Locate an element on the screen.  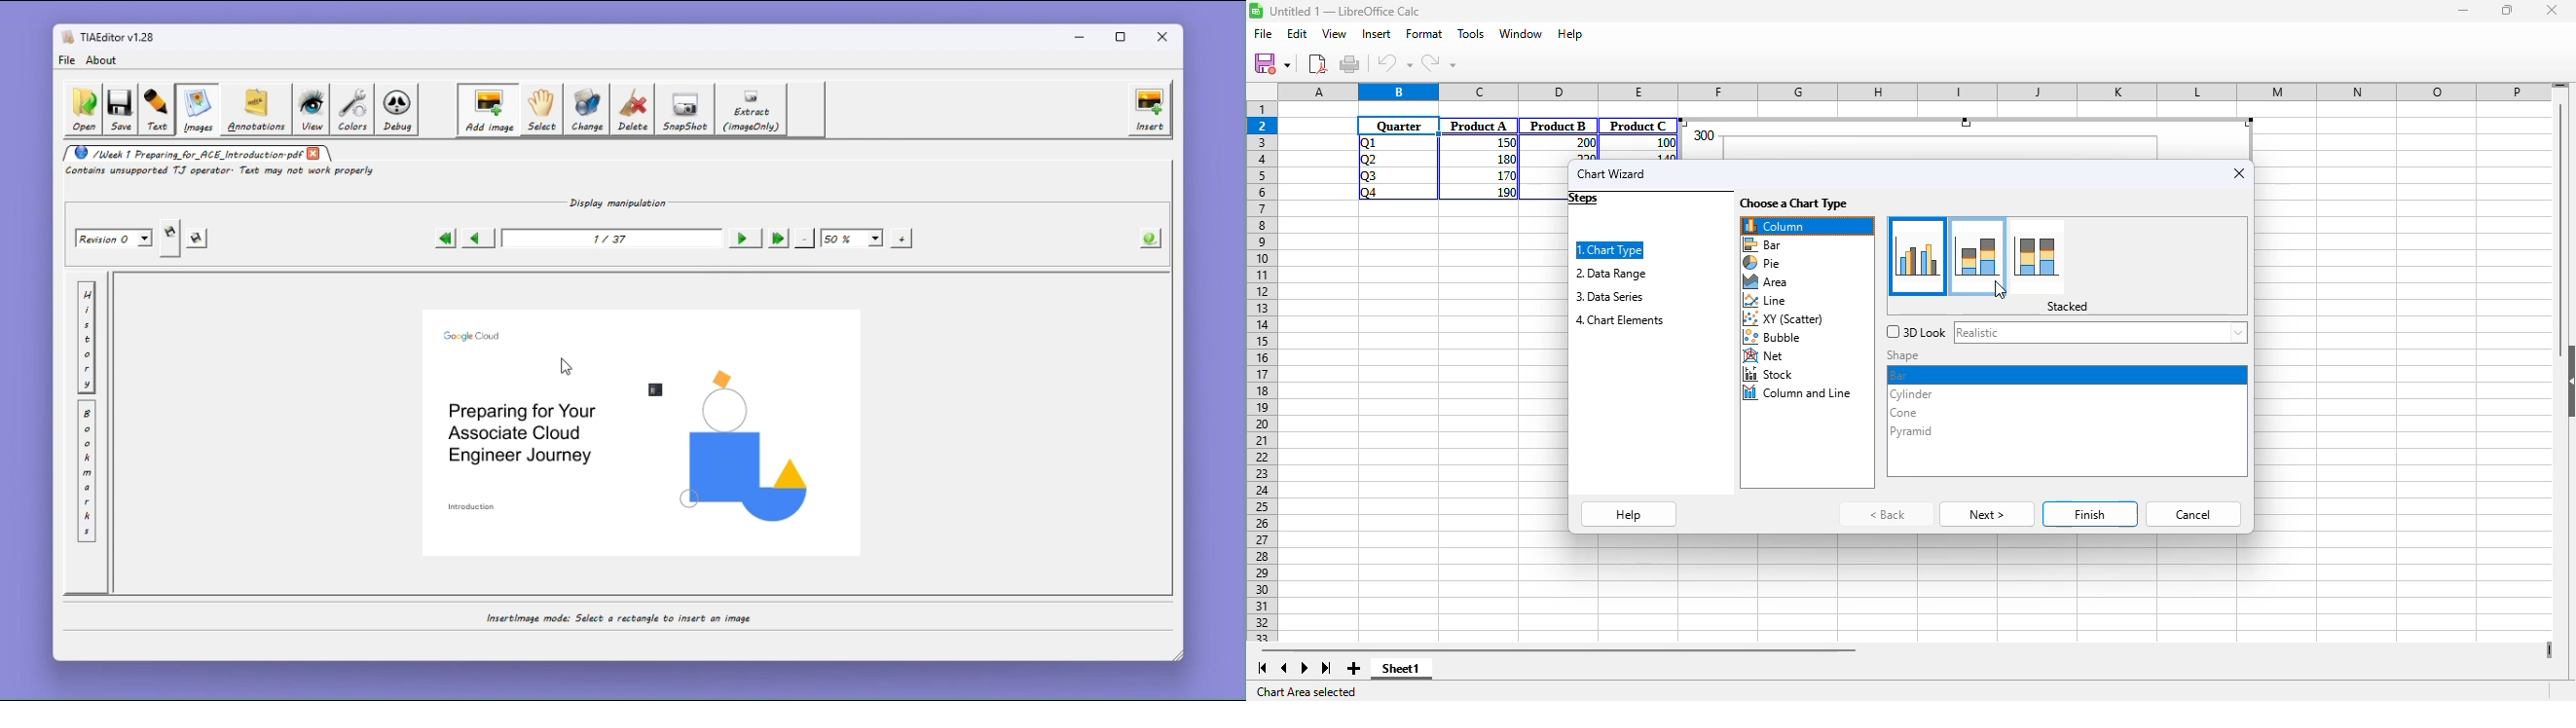
scroll to next sheet is located at coordinates (1305, 668).